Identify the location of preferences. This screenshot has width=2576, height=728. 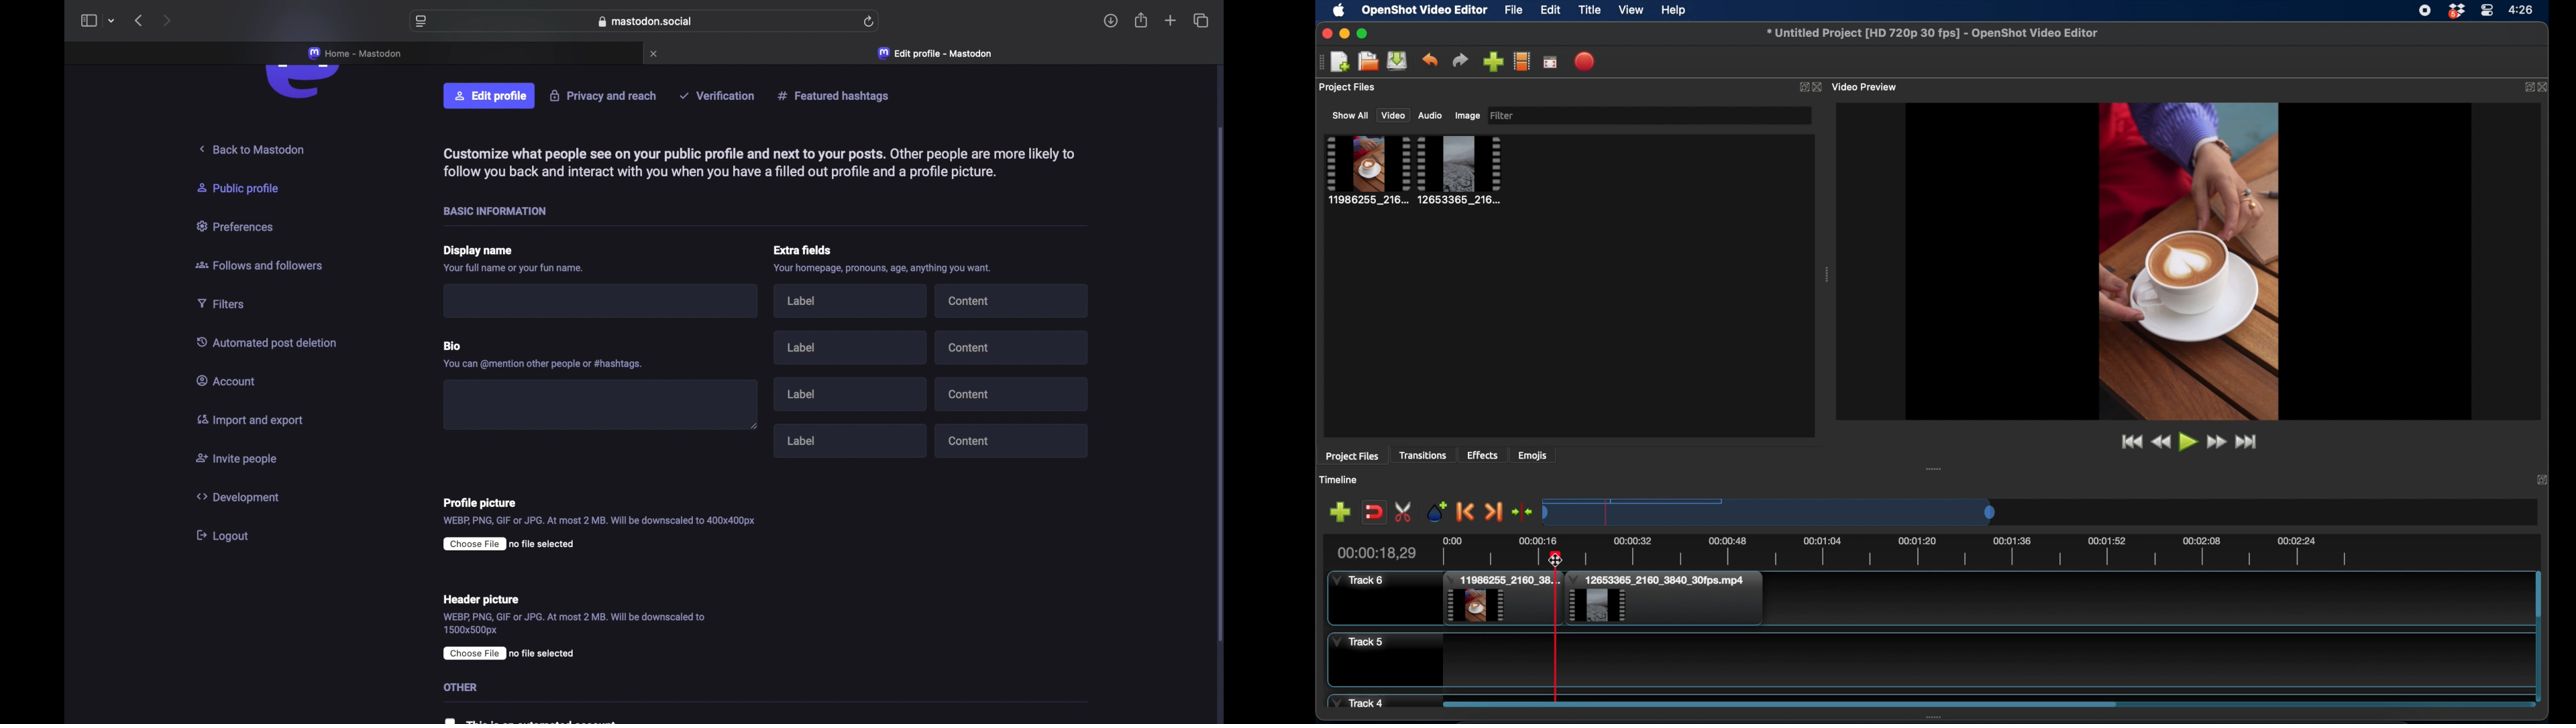
(238, 226).